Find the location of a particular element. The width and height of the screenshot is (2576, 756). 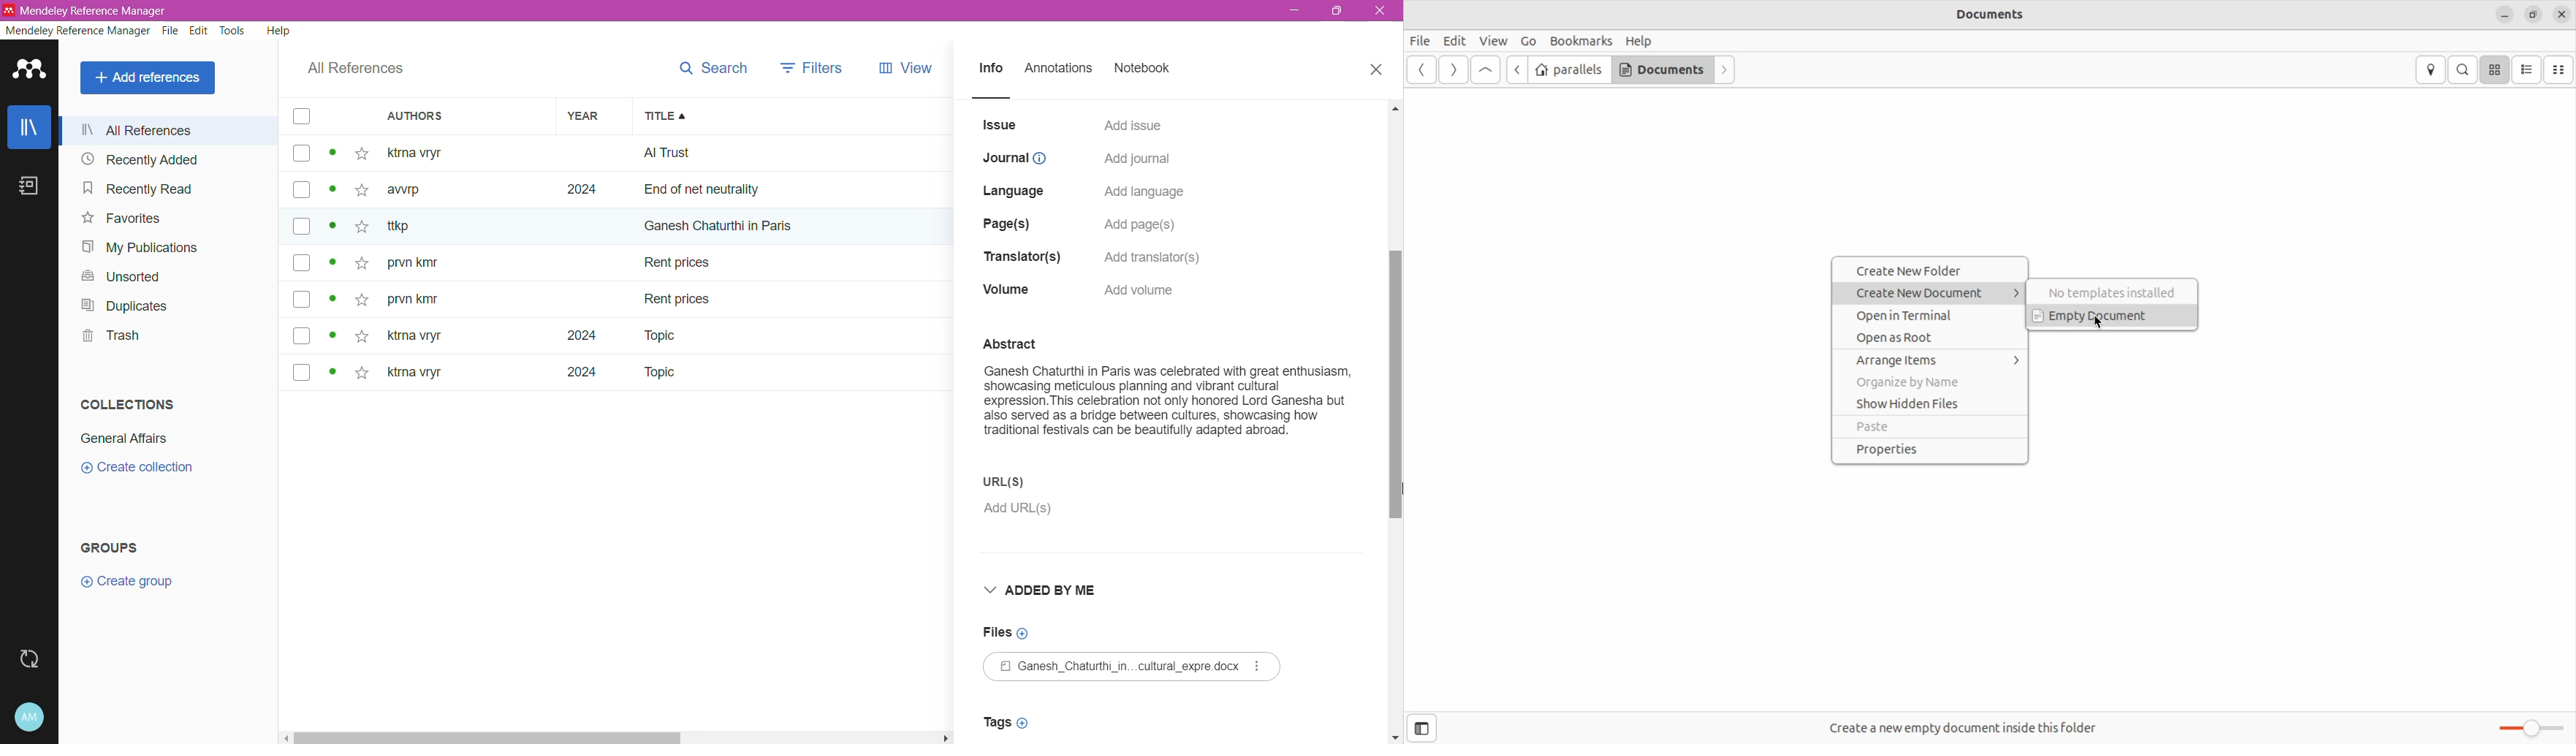

Author names of the references in the Library is located at coordinates (467, 262).